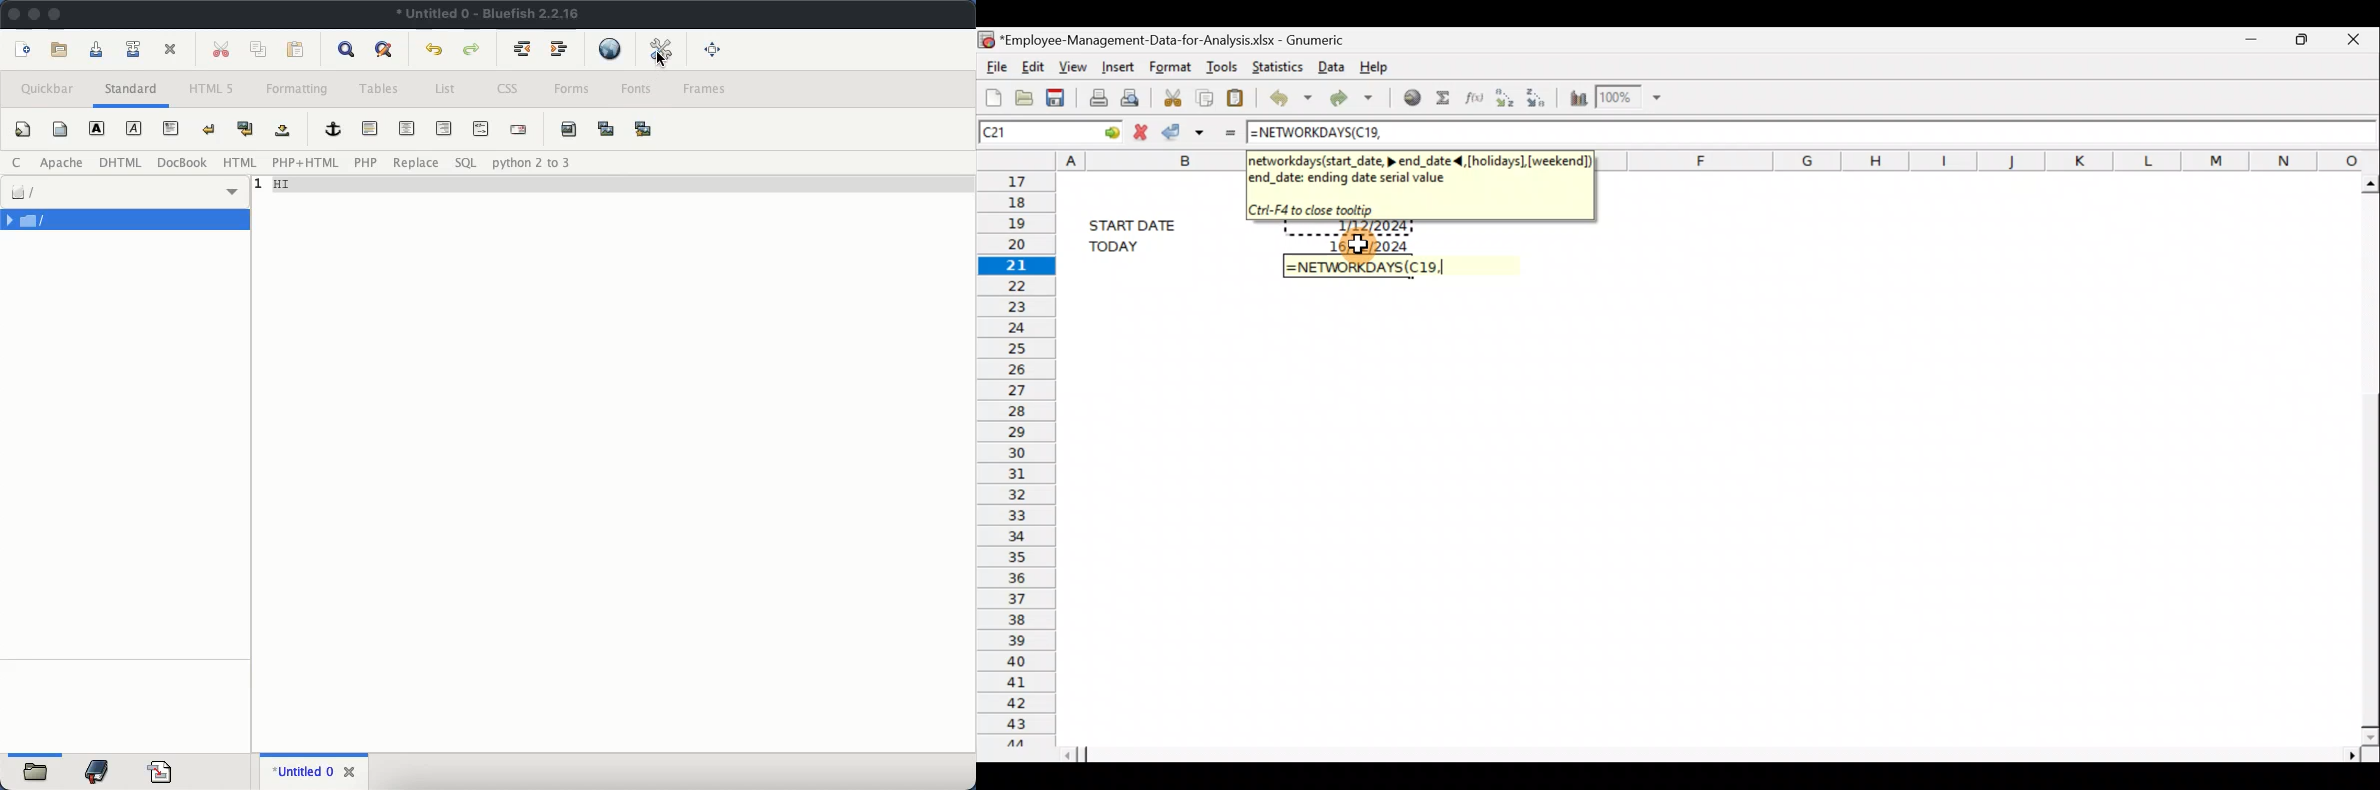 This screenshot has height=812, width=2380. Describe the element at coordinates (127, 220) in the screenshot. I see `folder` at that location.